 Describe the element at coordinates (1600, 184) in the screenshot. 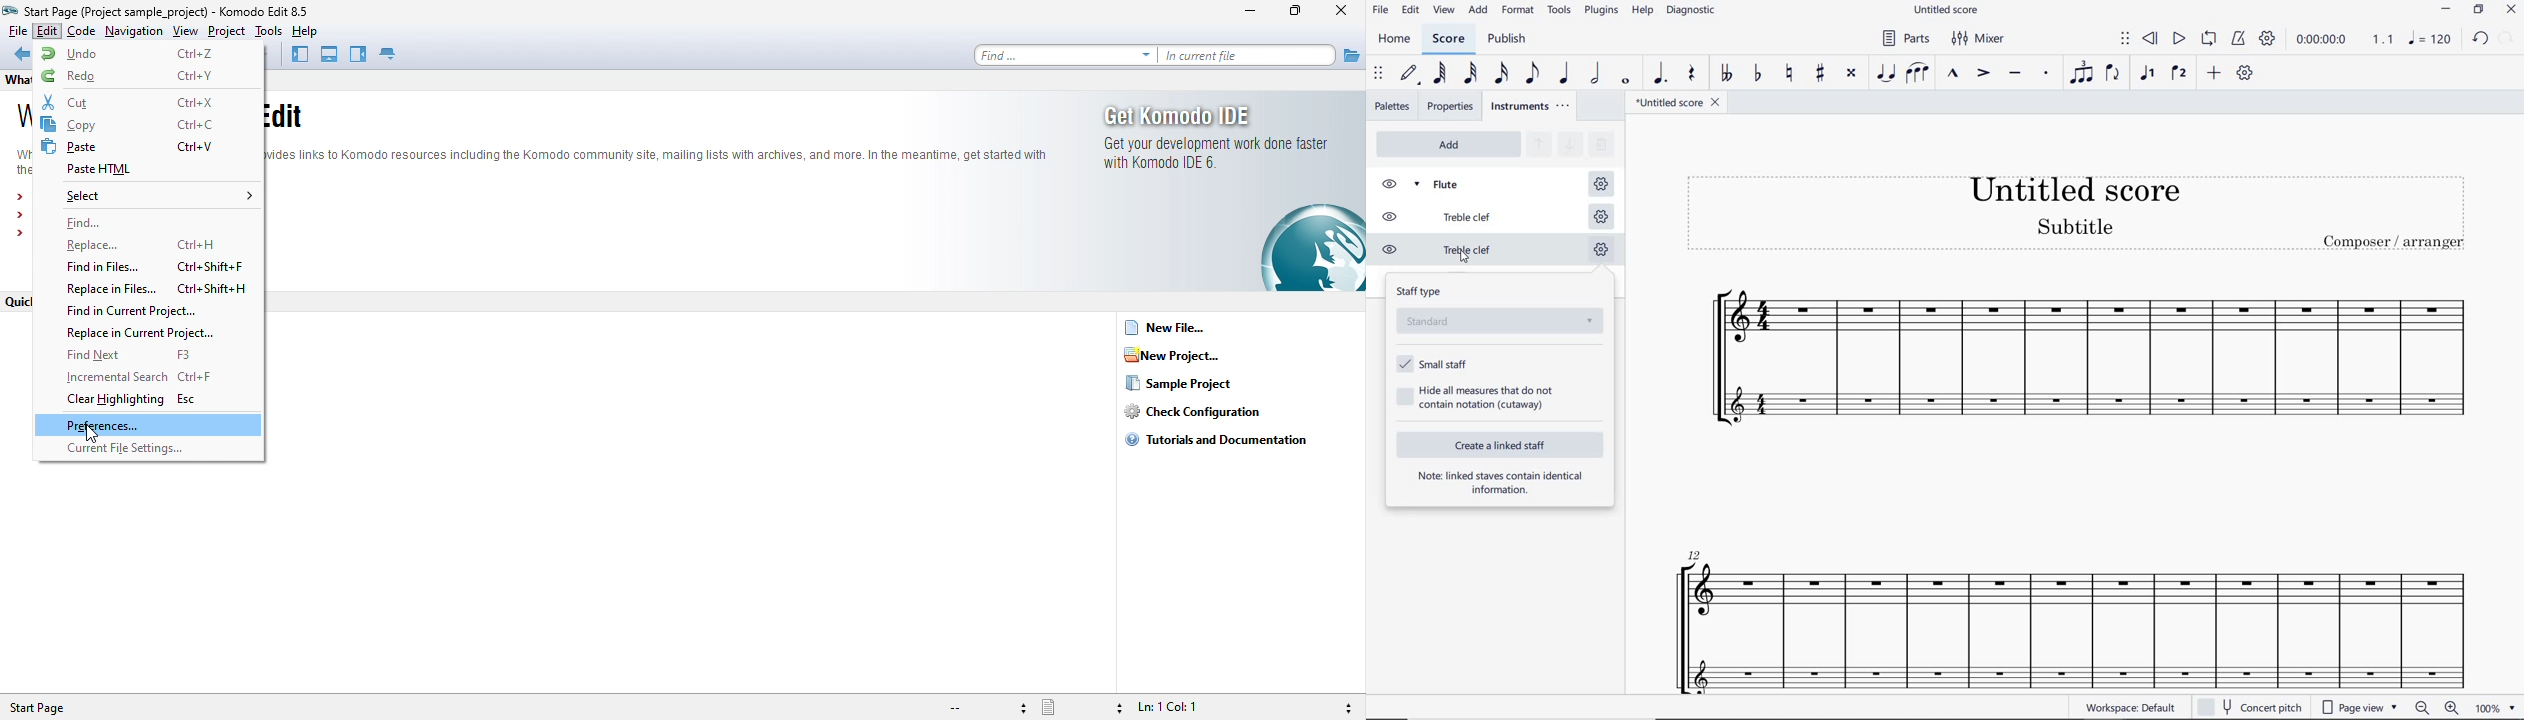

I see `STAFF SETTING` at that location.